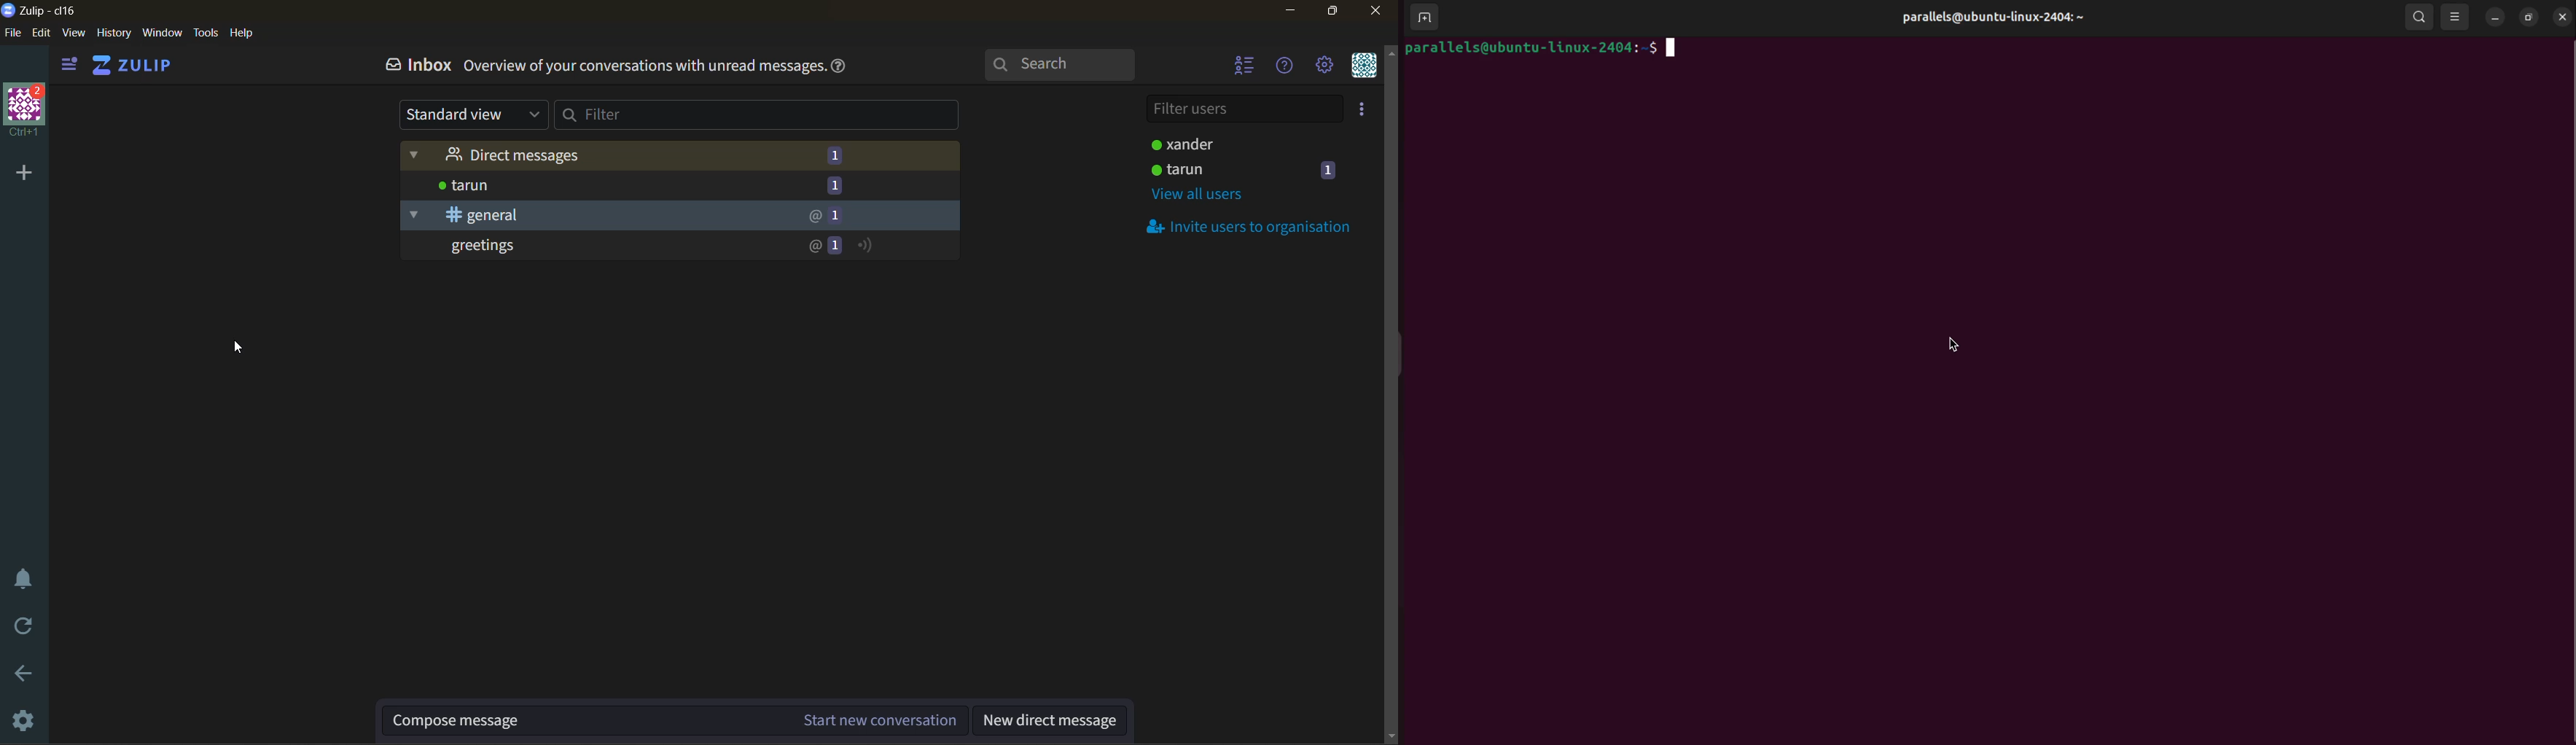  What do you see at coordinates (645, 69) in the screenshot?
I see `Overview of ongoing conversations.` at bounding box center [645, 69].